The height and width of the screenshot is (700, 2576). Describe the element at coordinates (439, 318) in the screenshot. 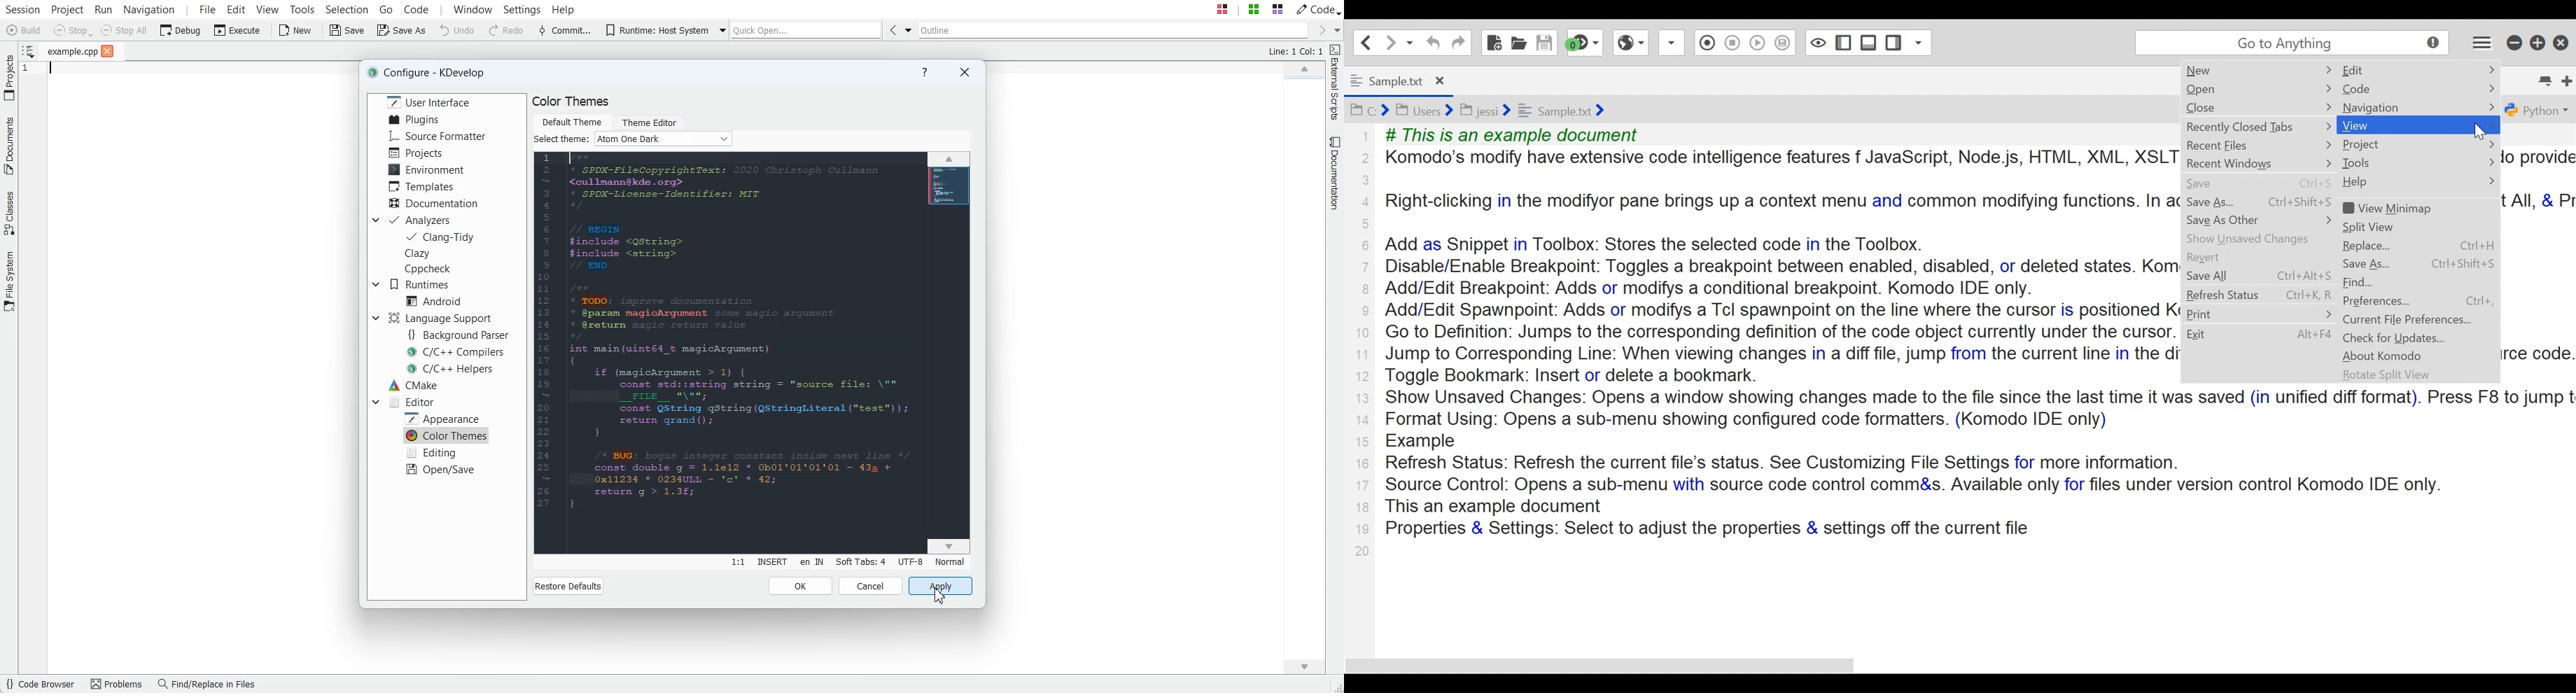

I see `Language Support` at that location.